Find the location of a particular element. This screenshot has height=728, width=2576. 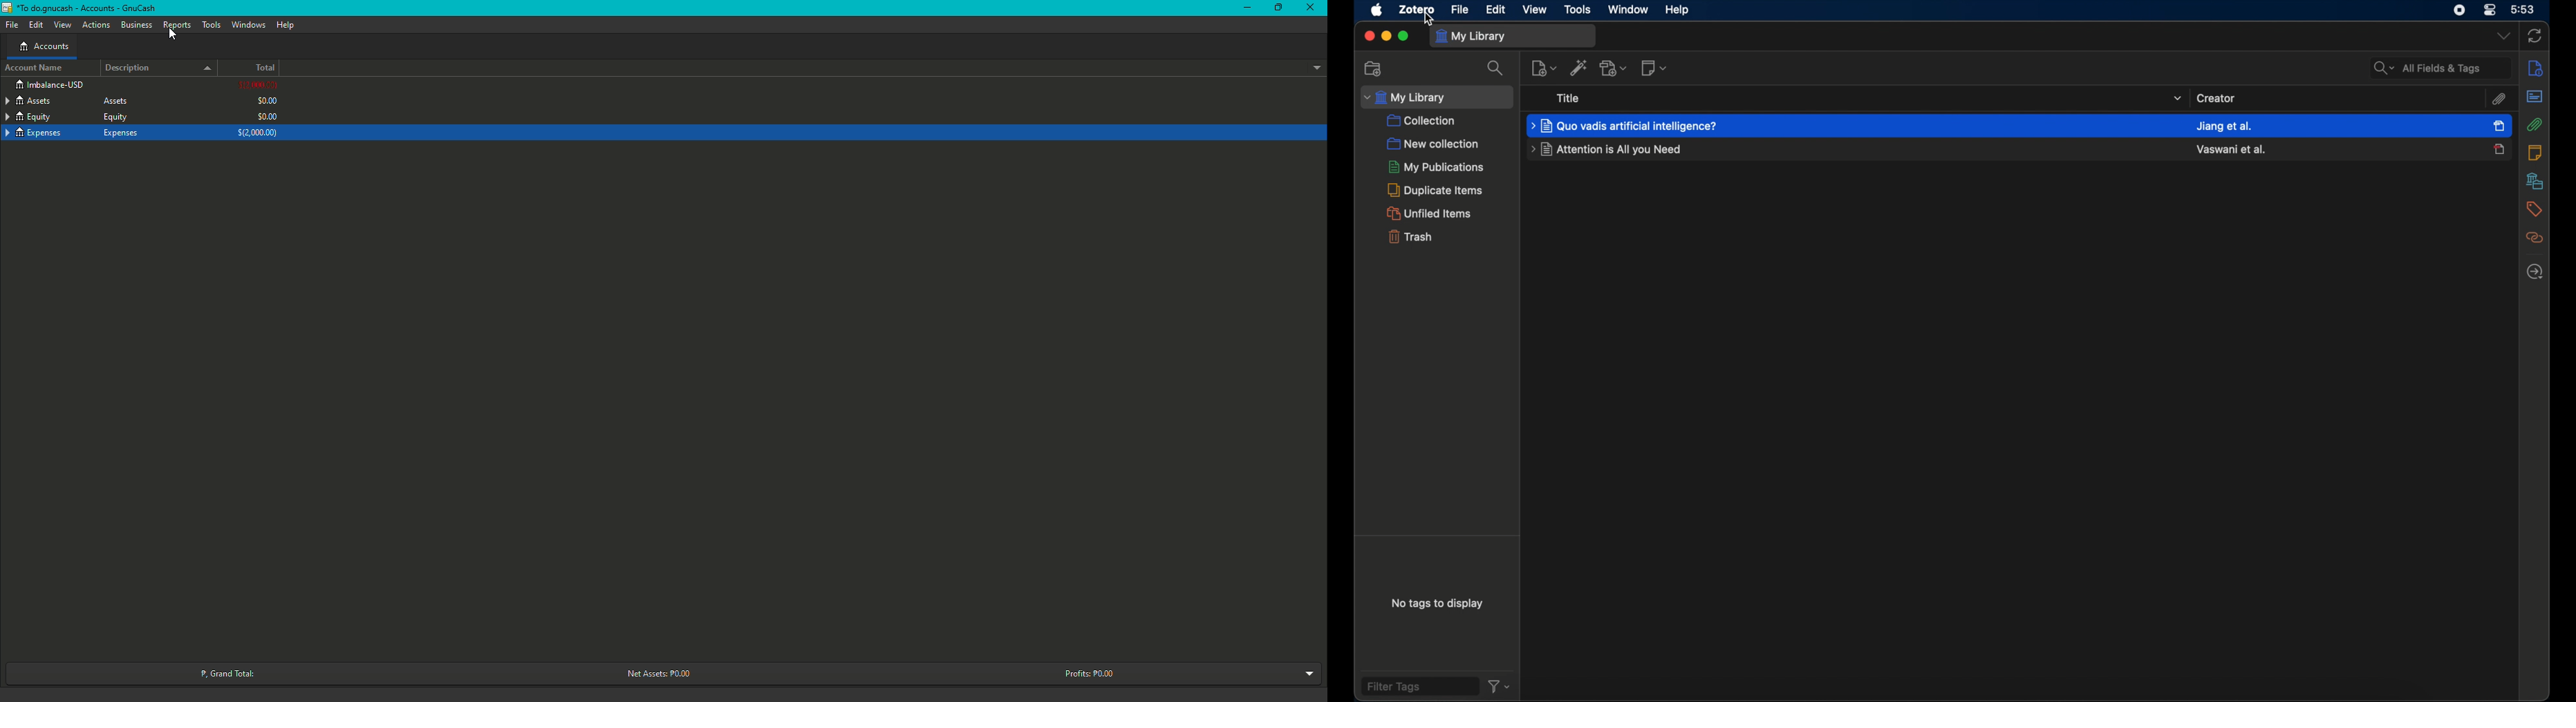

item selected is located at coordinates (2498, 126).